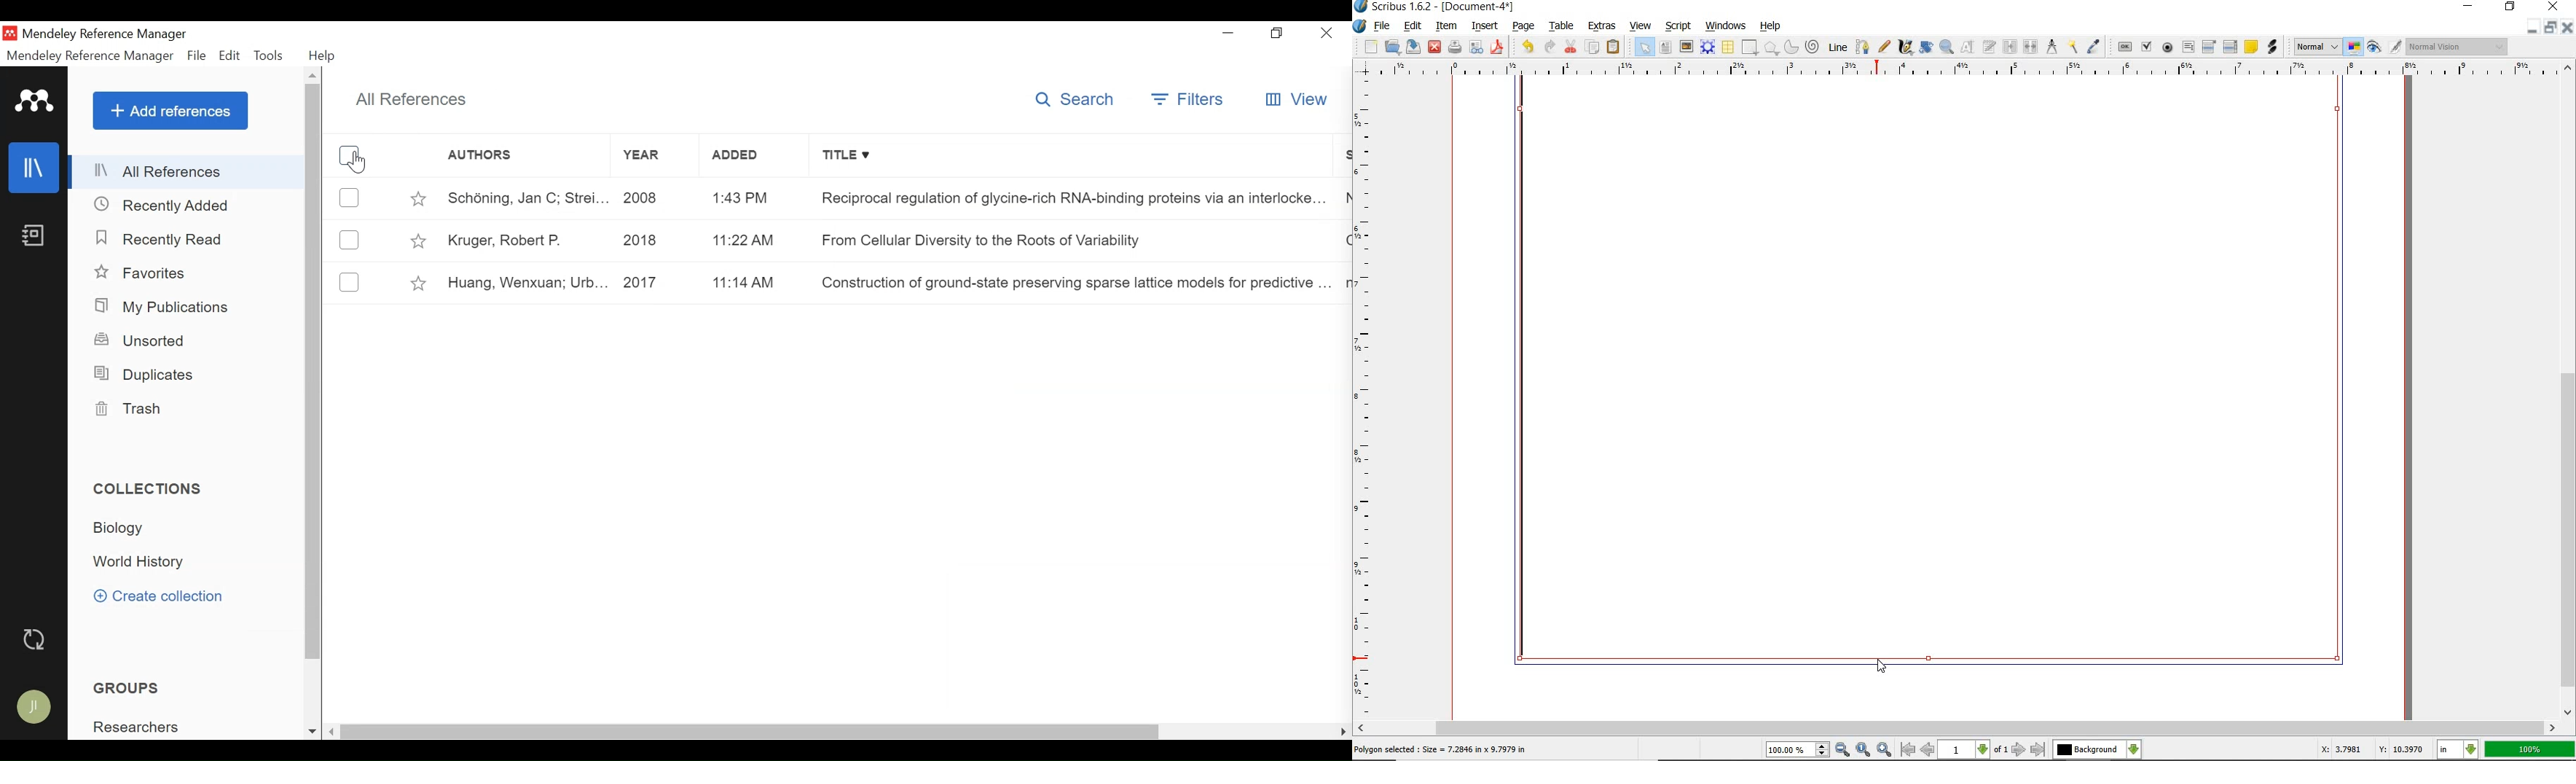  What do you see at coordinates (312, 729) in the screenshot?
I see `Scroll down` at bounding box center [312, 729].